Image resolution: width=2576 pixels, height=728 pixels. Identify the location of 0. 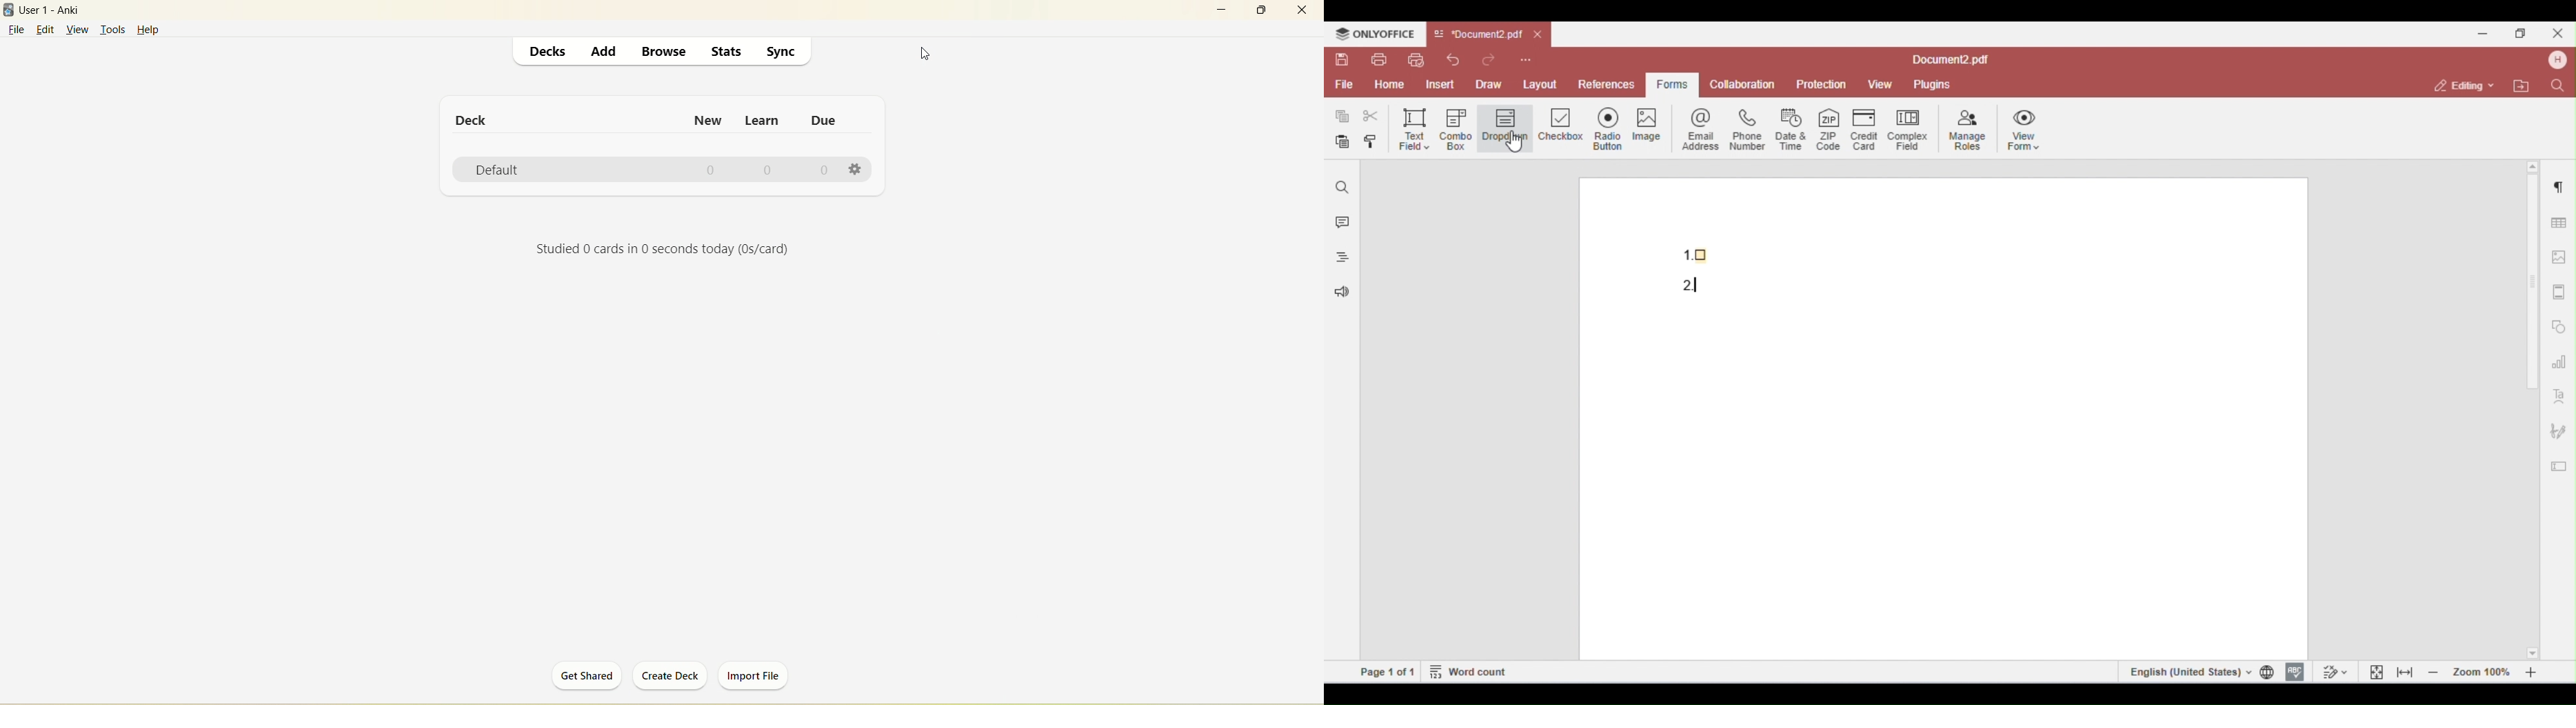
(710, 170).